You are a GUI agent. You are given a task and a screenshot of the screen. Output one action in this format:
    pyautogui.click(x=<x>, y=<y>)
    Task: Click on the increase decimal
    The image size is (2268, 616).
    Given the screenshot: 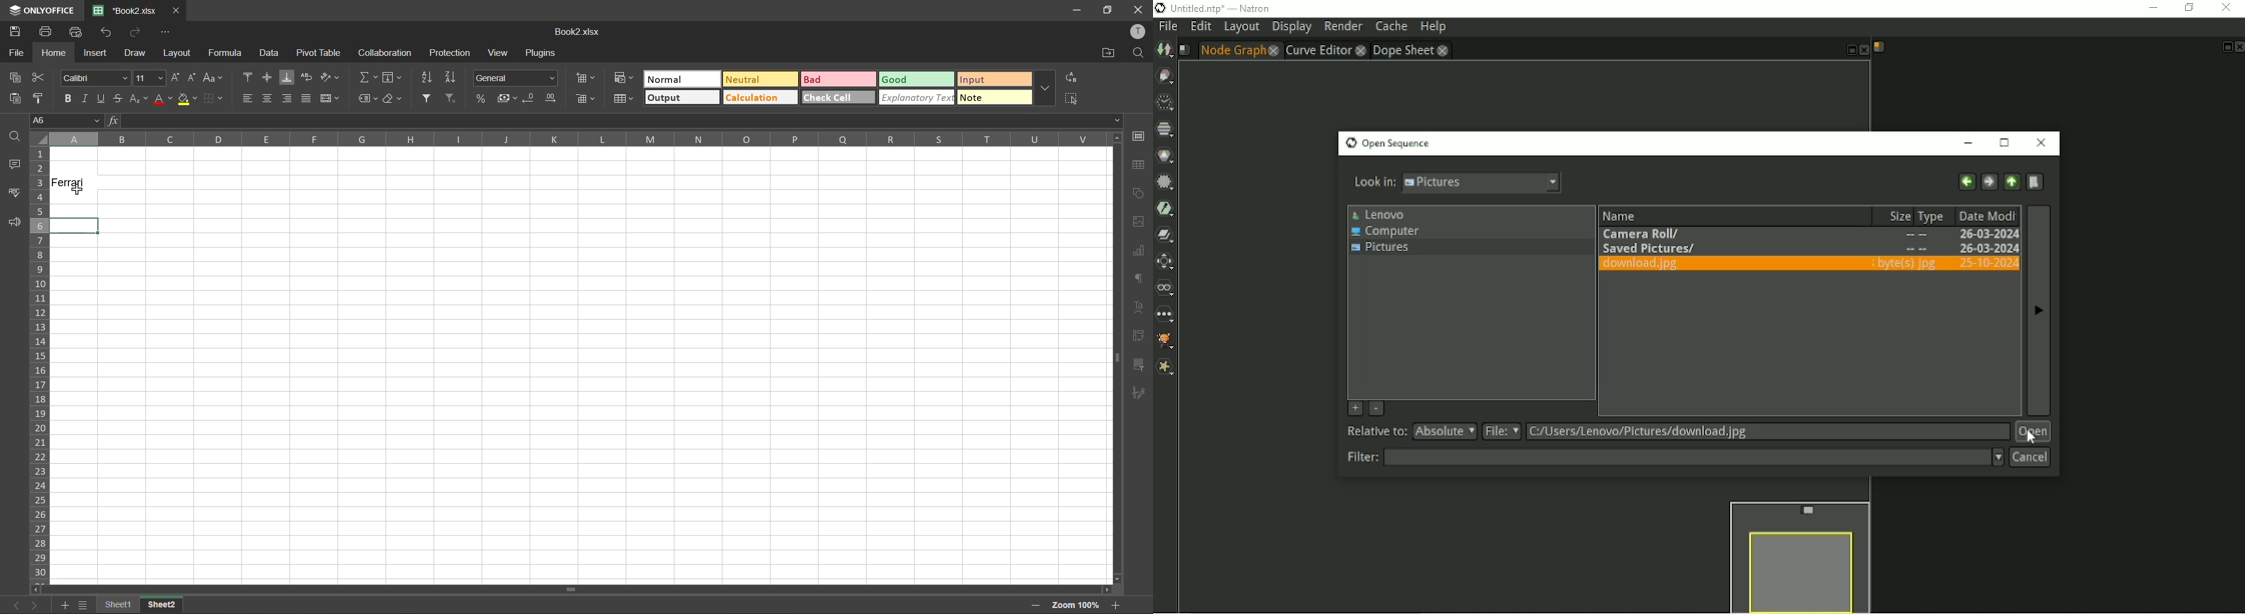 What is the action you would take?
    pyautogui.click(x=549, y=98)
    